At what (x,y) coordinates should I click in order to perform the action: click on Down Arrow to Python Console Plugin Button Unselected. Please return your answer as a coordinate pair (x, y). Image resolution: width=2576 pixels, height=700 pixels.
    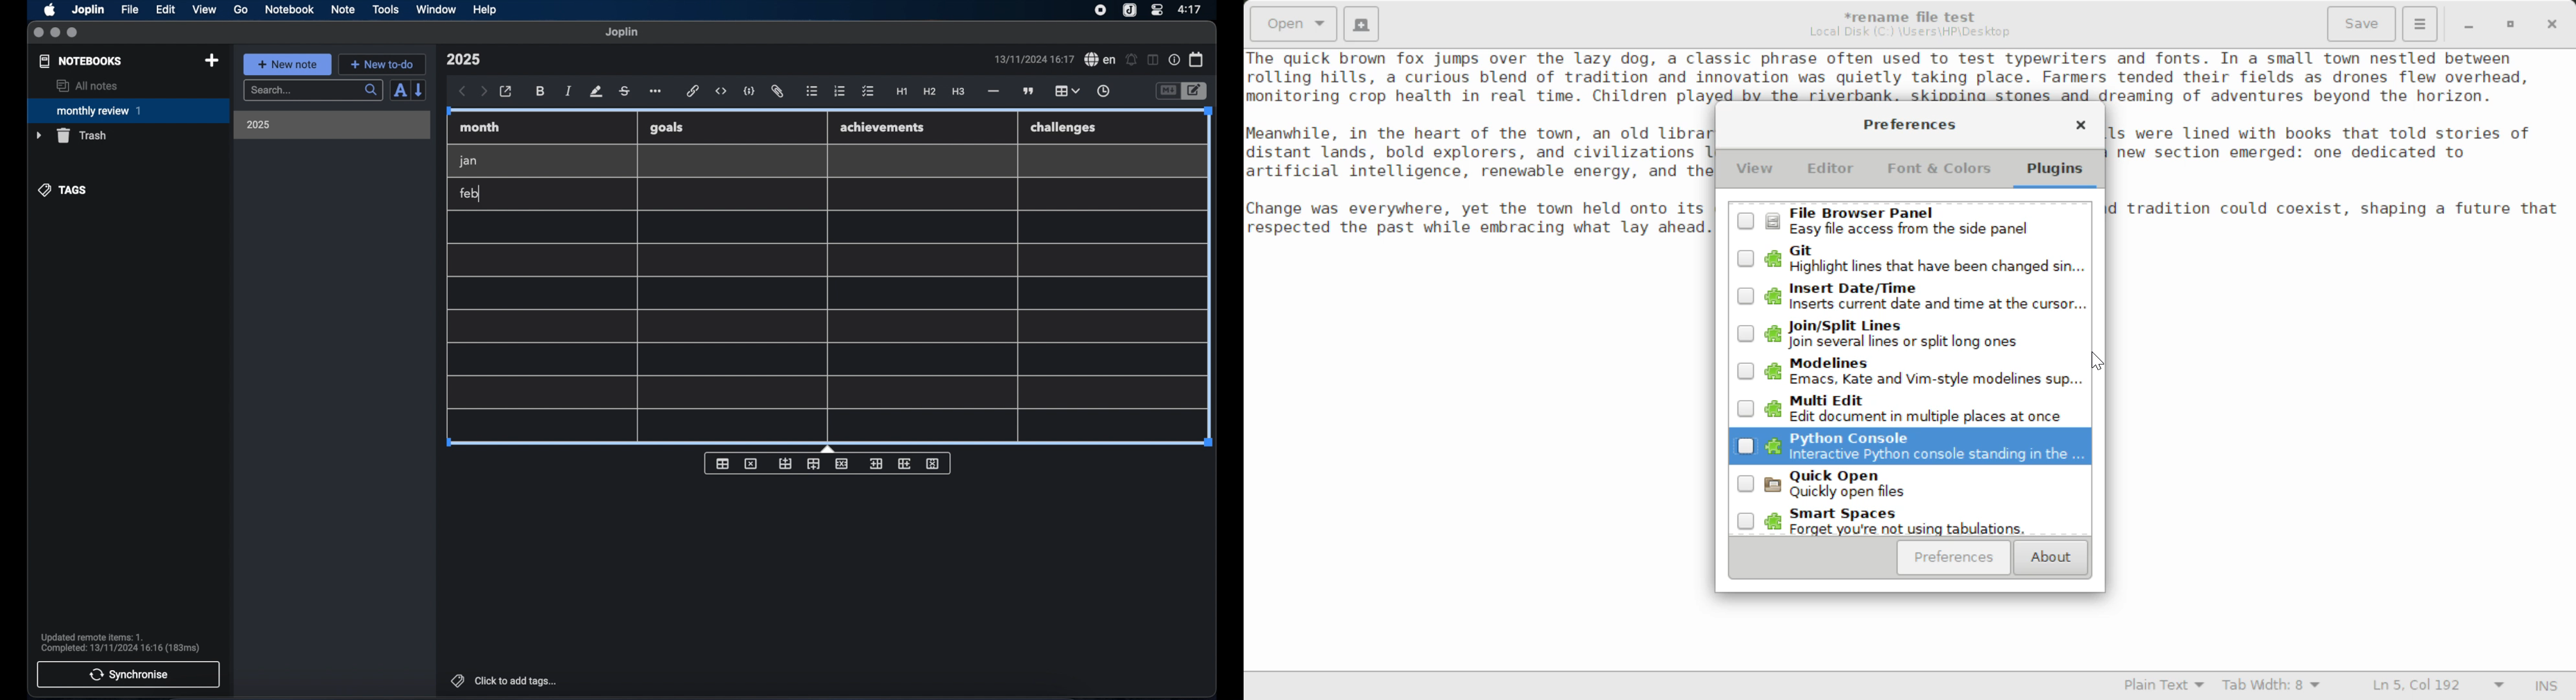
    Looking at the image, I should click on (1910, 447).